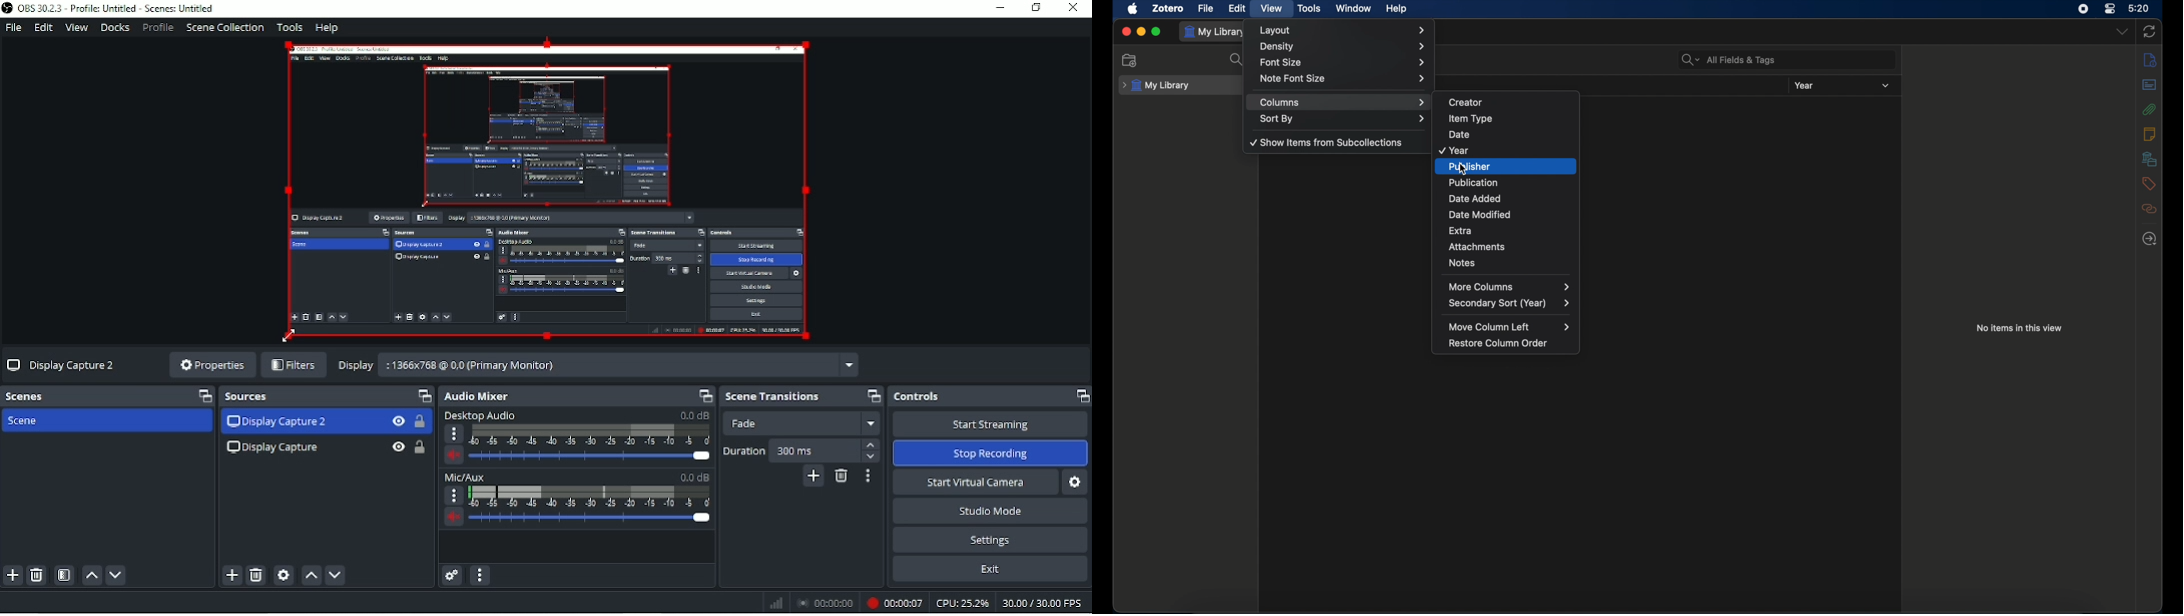 Image resolution: width=2184 pixels, height=616 pixels. What do you see at coordinates (424, 396) in the screenshot?
I see `Maximize` at bounding box center [424, 396].